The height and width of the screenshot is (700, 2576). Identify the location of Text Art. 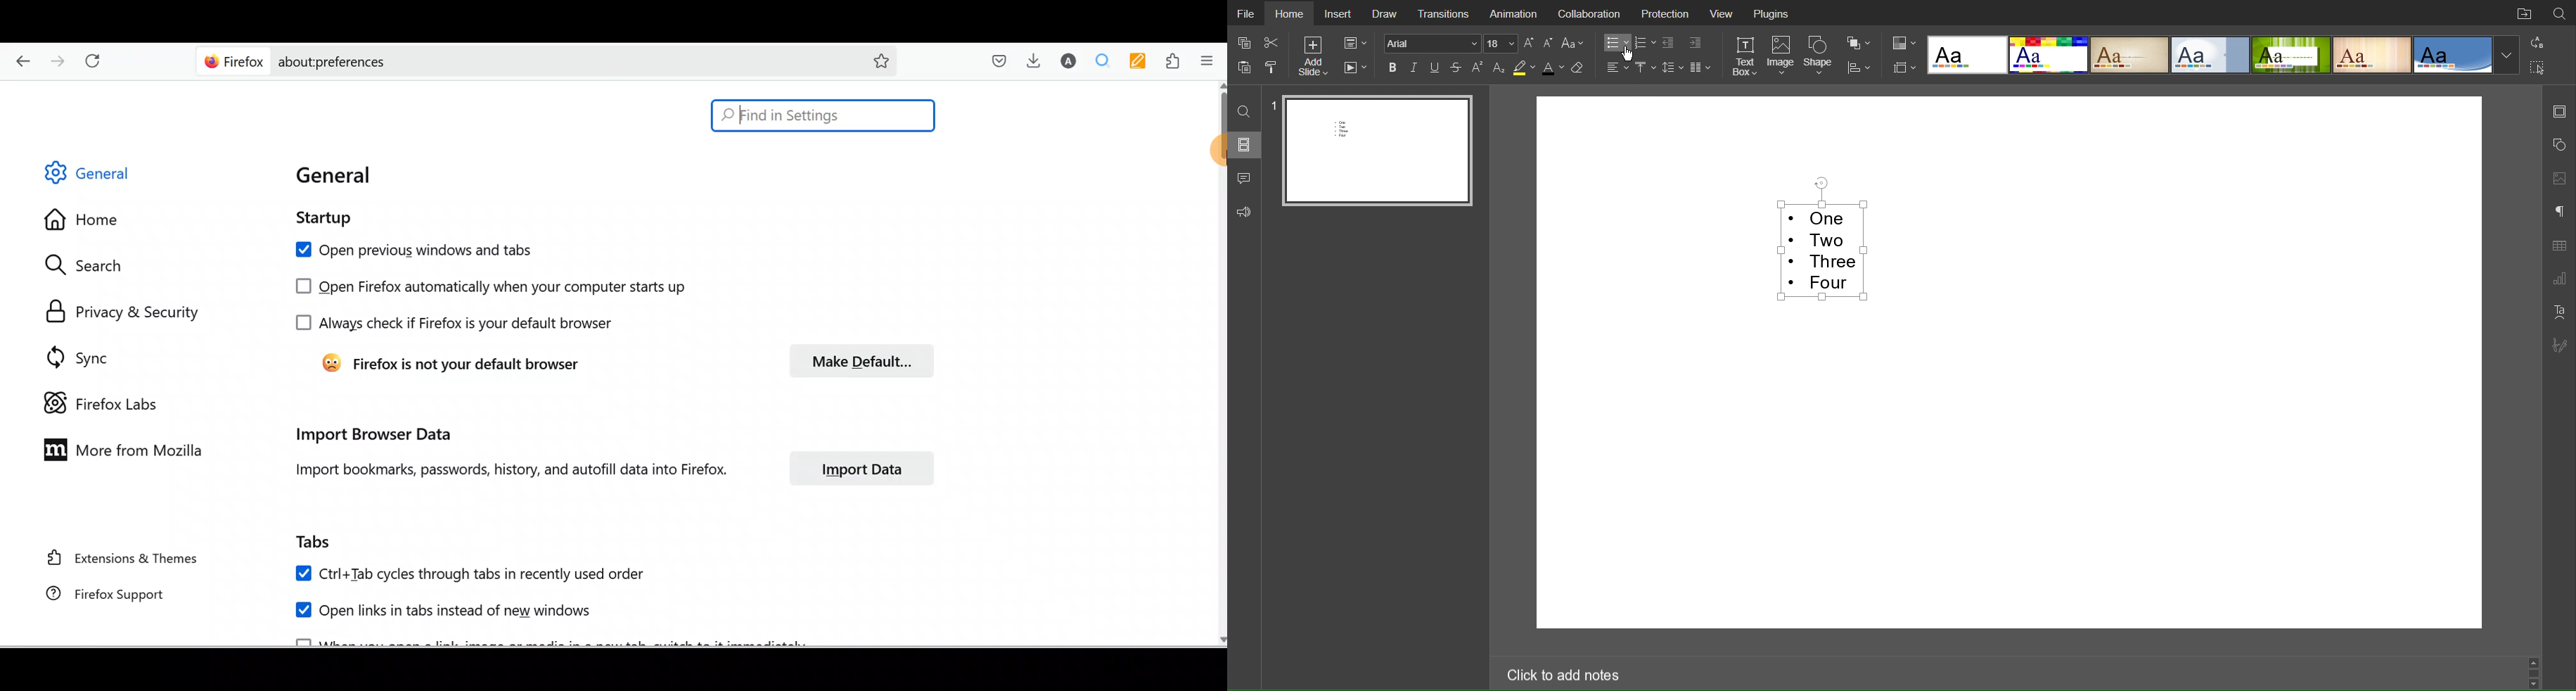
(2558, 311).